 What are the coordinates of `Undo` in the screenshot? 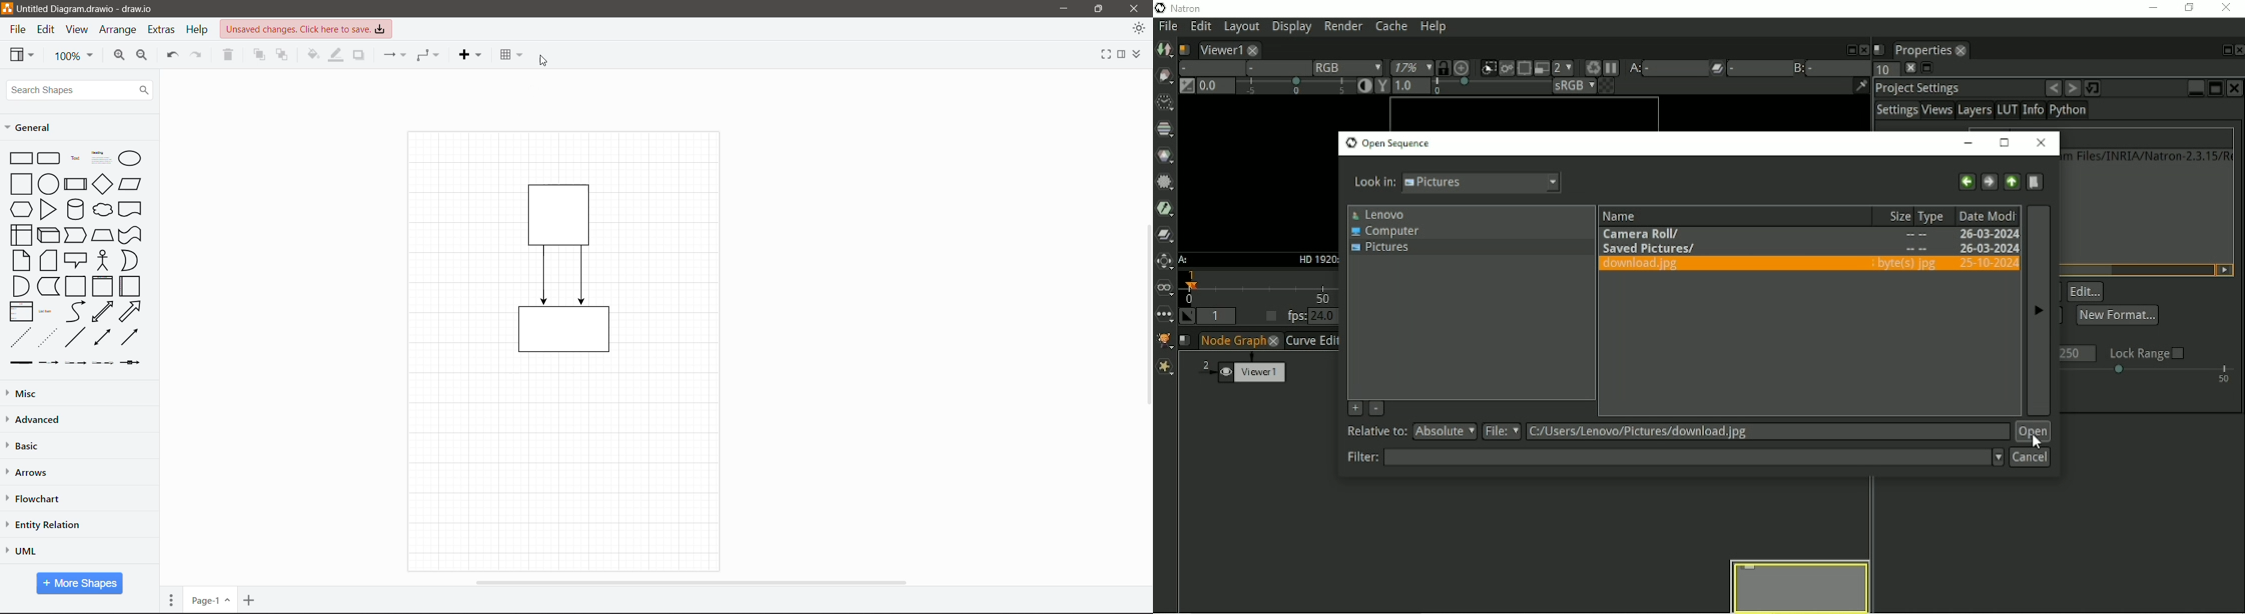 It's located at (171, 56).